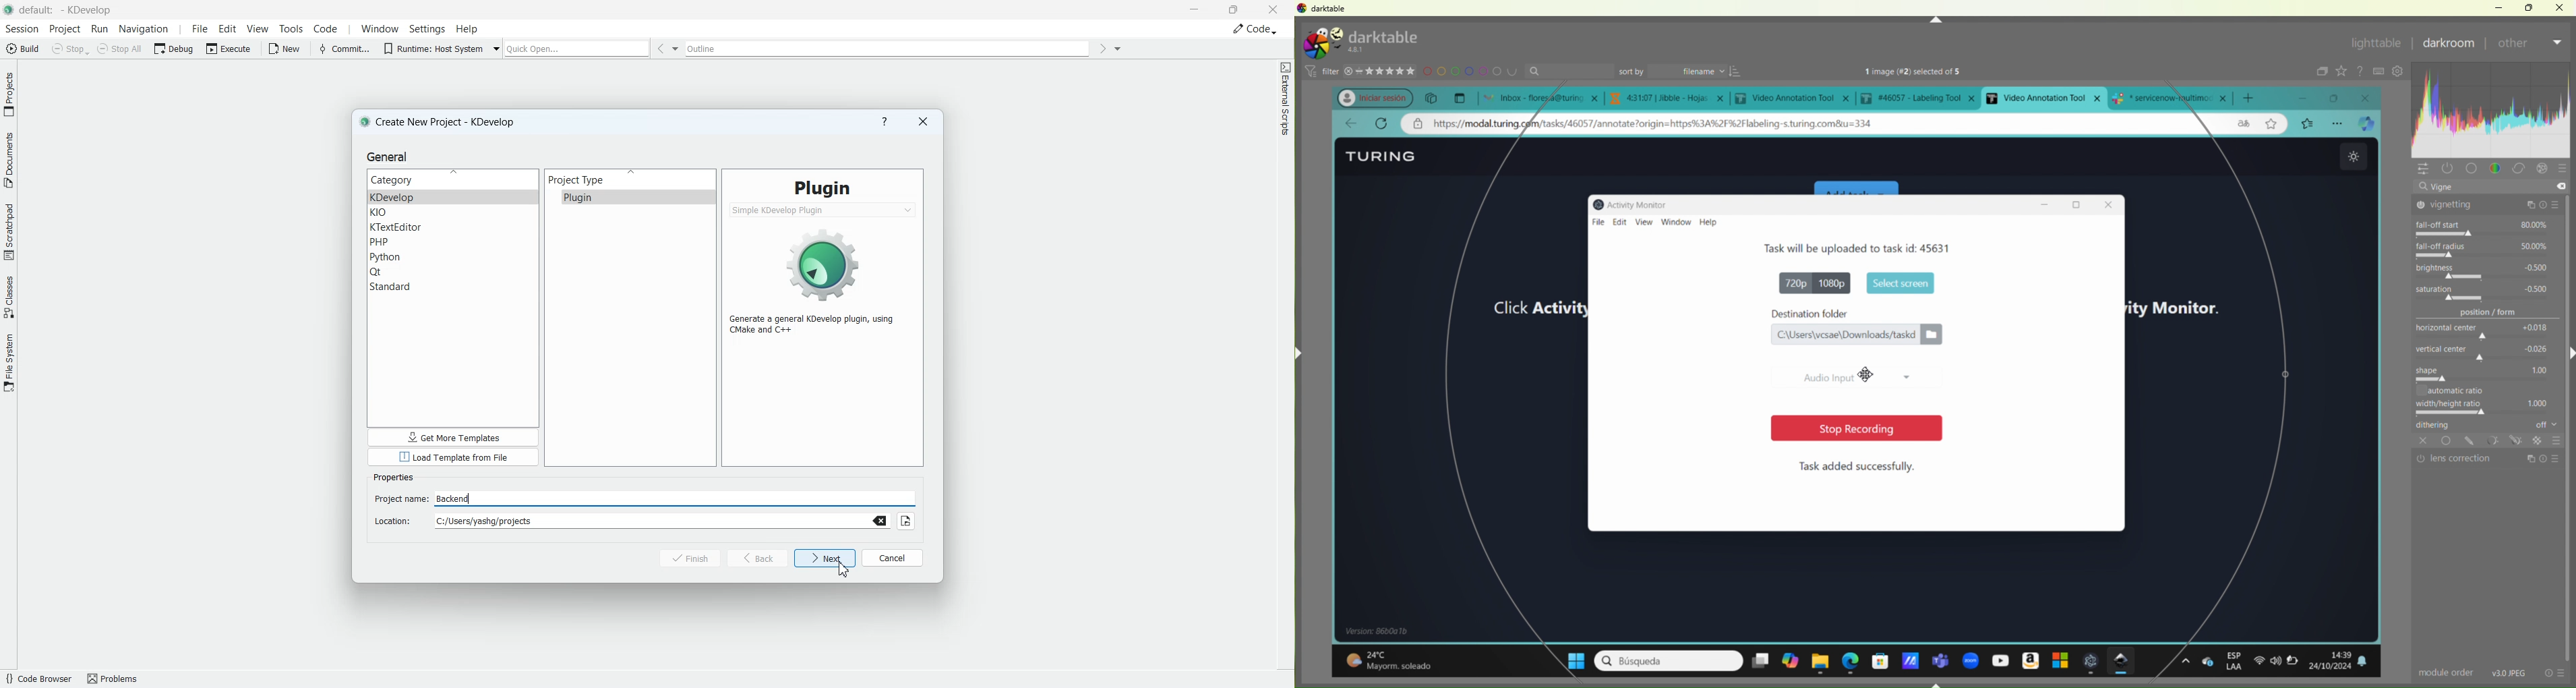 The height and width of the screenshot is (700, 2576). Describe the element at coordinates (1620, 220) in the screenshot. I see `edit` at that location.